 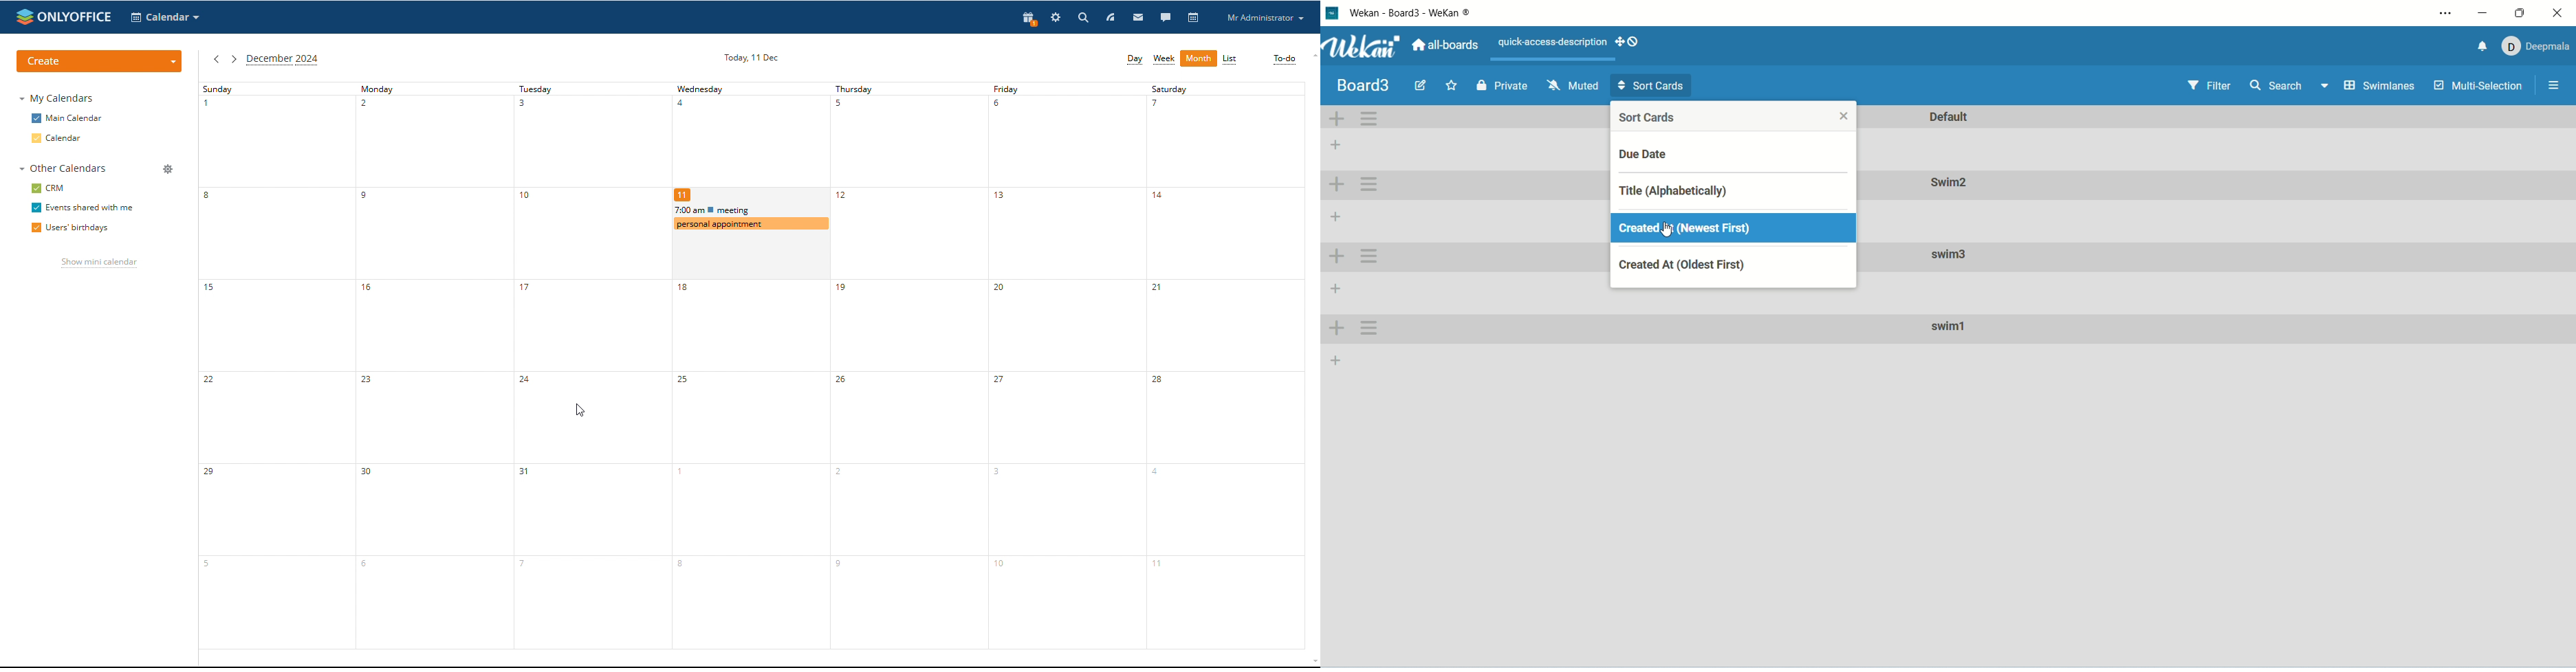 What do you see at coordinates (1067, 365) in the screenshot?
I see `friday` at bounding box center [1067, 365].